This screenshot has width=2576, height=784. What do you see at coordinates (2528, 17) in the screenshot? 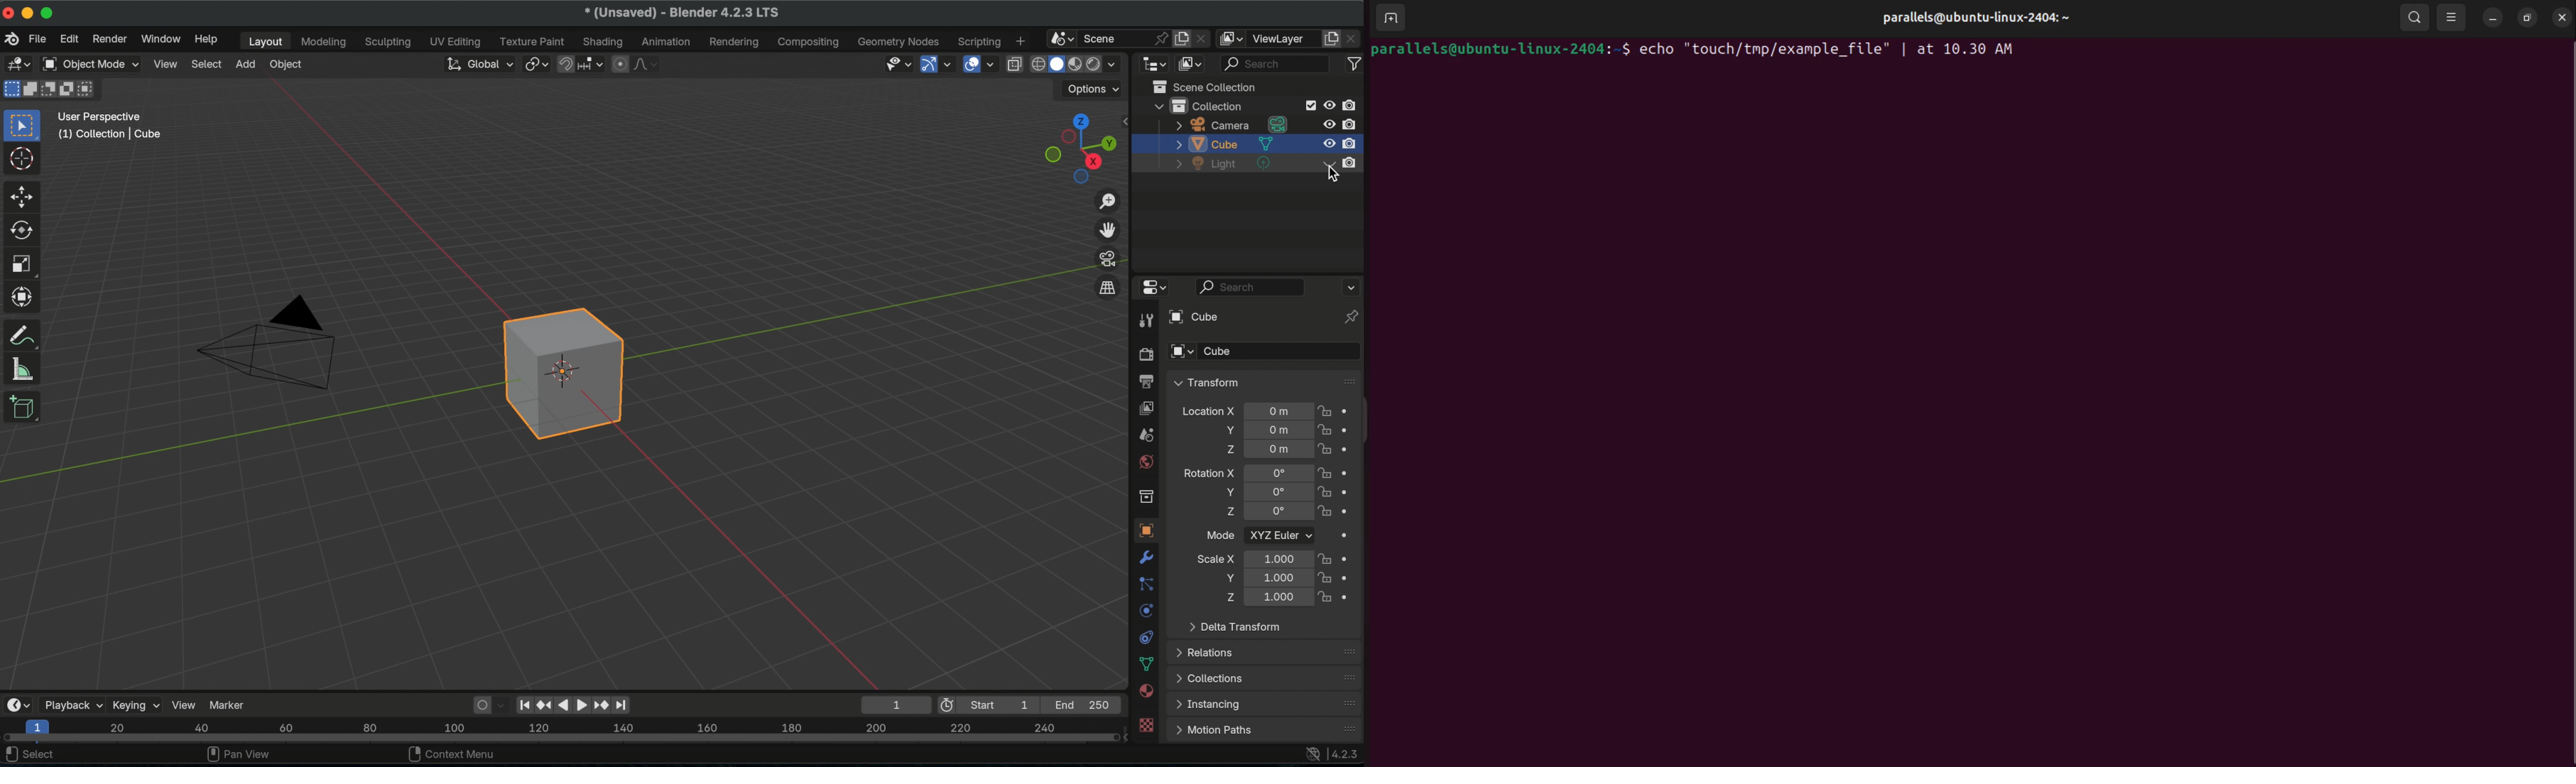
I see `resize` at bounding box center [2528, 17].